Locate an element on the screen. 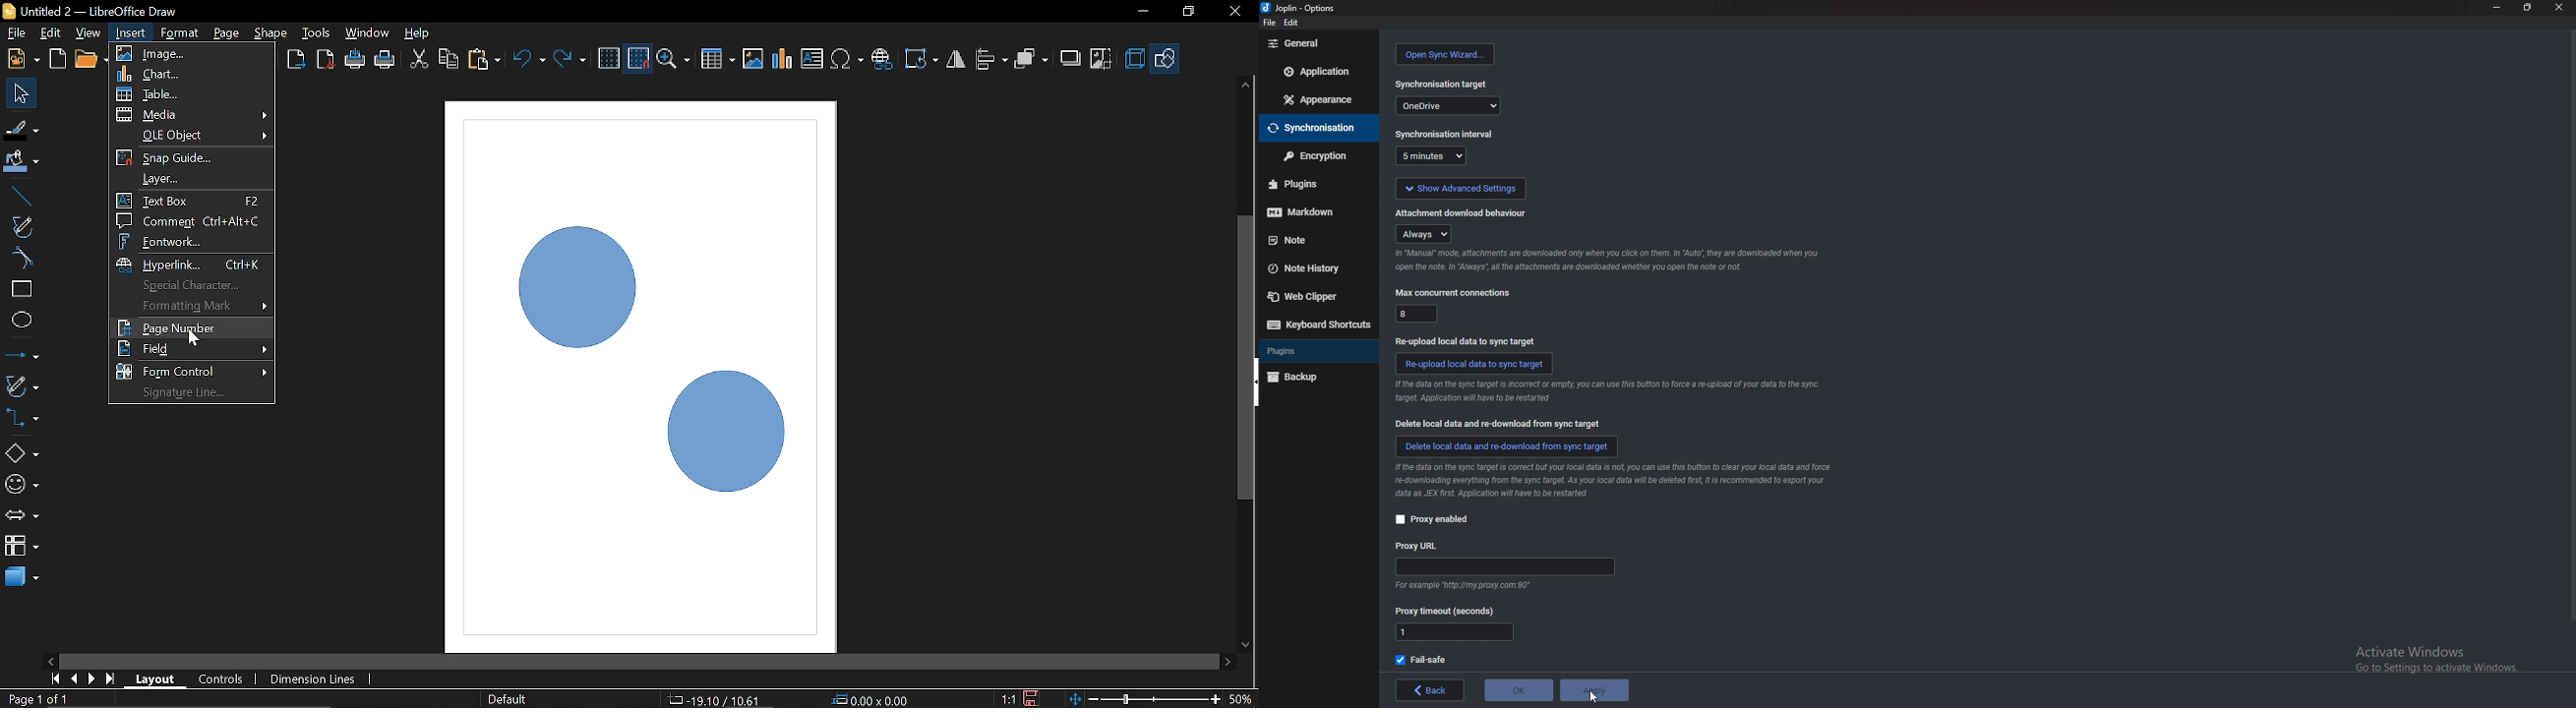 The width and height of the screenshot is (2576, 728). Image is located at coordinates (193, 53).